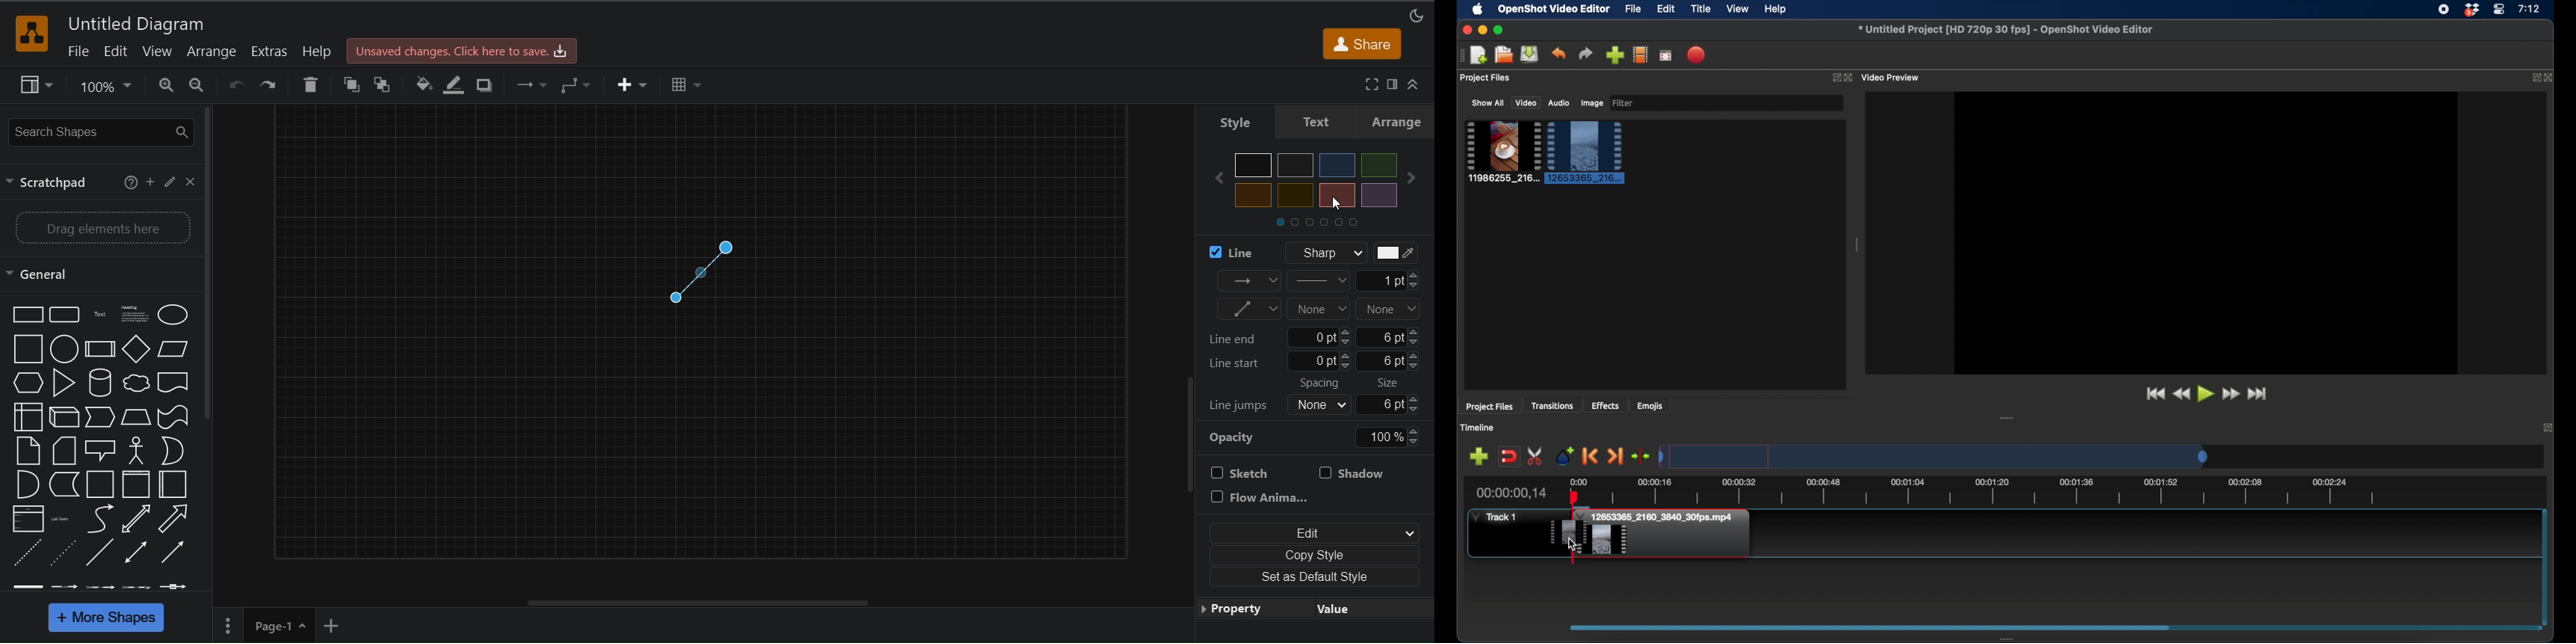 This screenshot has width=2576, height=644. Describe the element at coordinates (226, 626) in the screenshot. I see `page` at that location.